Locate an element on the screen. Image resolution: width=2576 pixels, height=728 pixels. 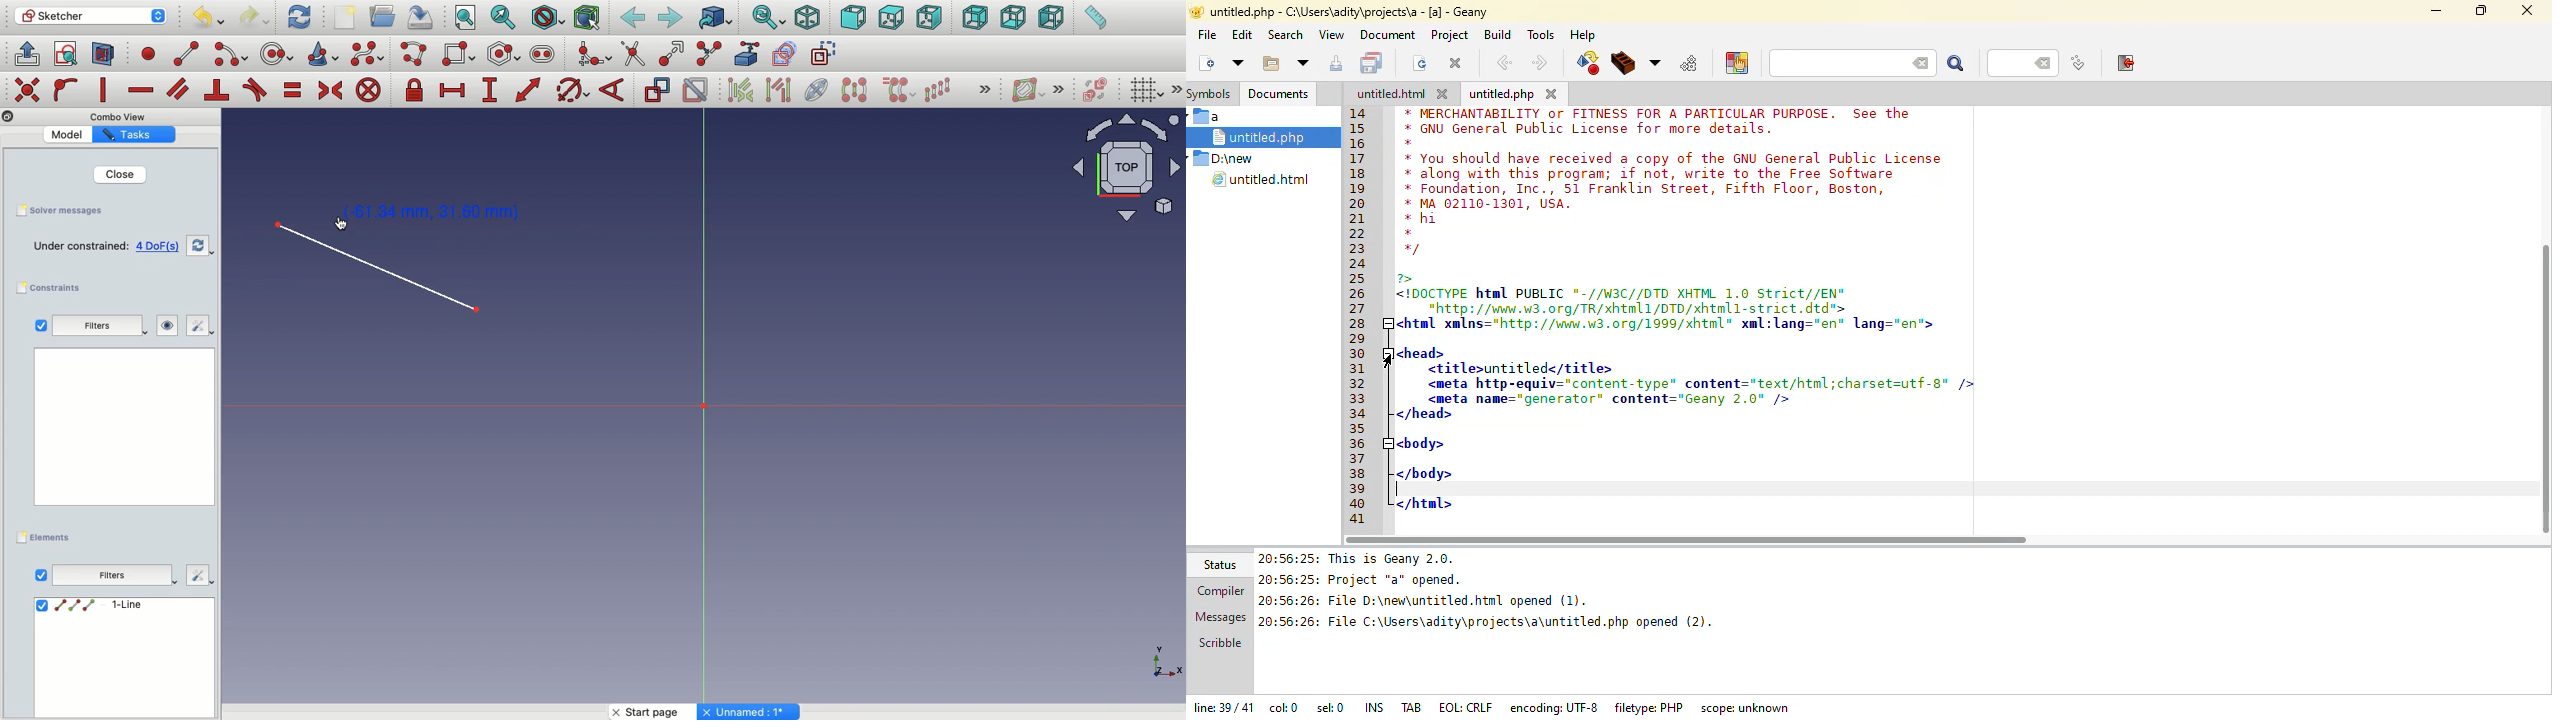
Slot is located at coordinates (543, 54).